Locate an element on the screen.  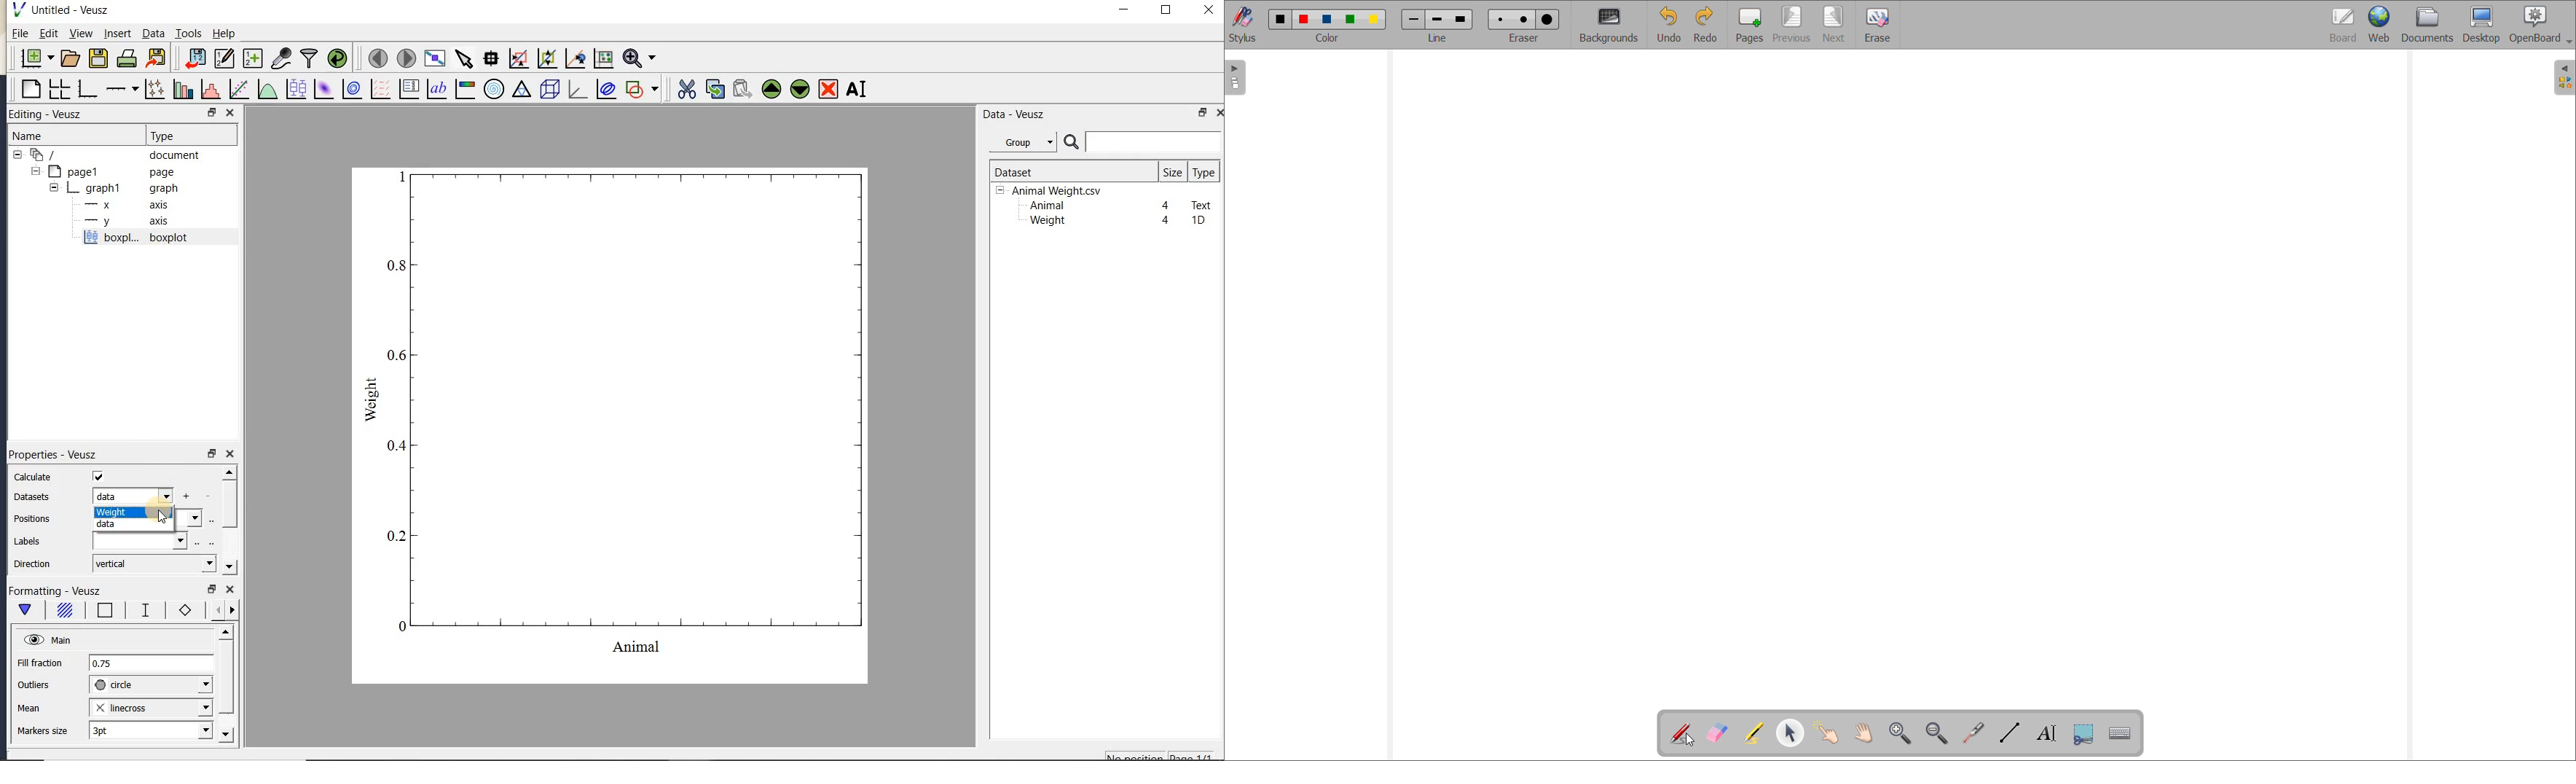
plot points with lines and errorbars is located at coordinates (156, 89).